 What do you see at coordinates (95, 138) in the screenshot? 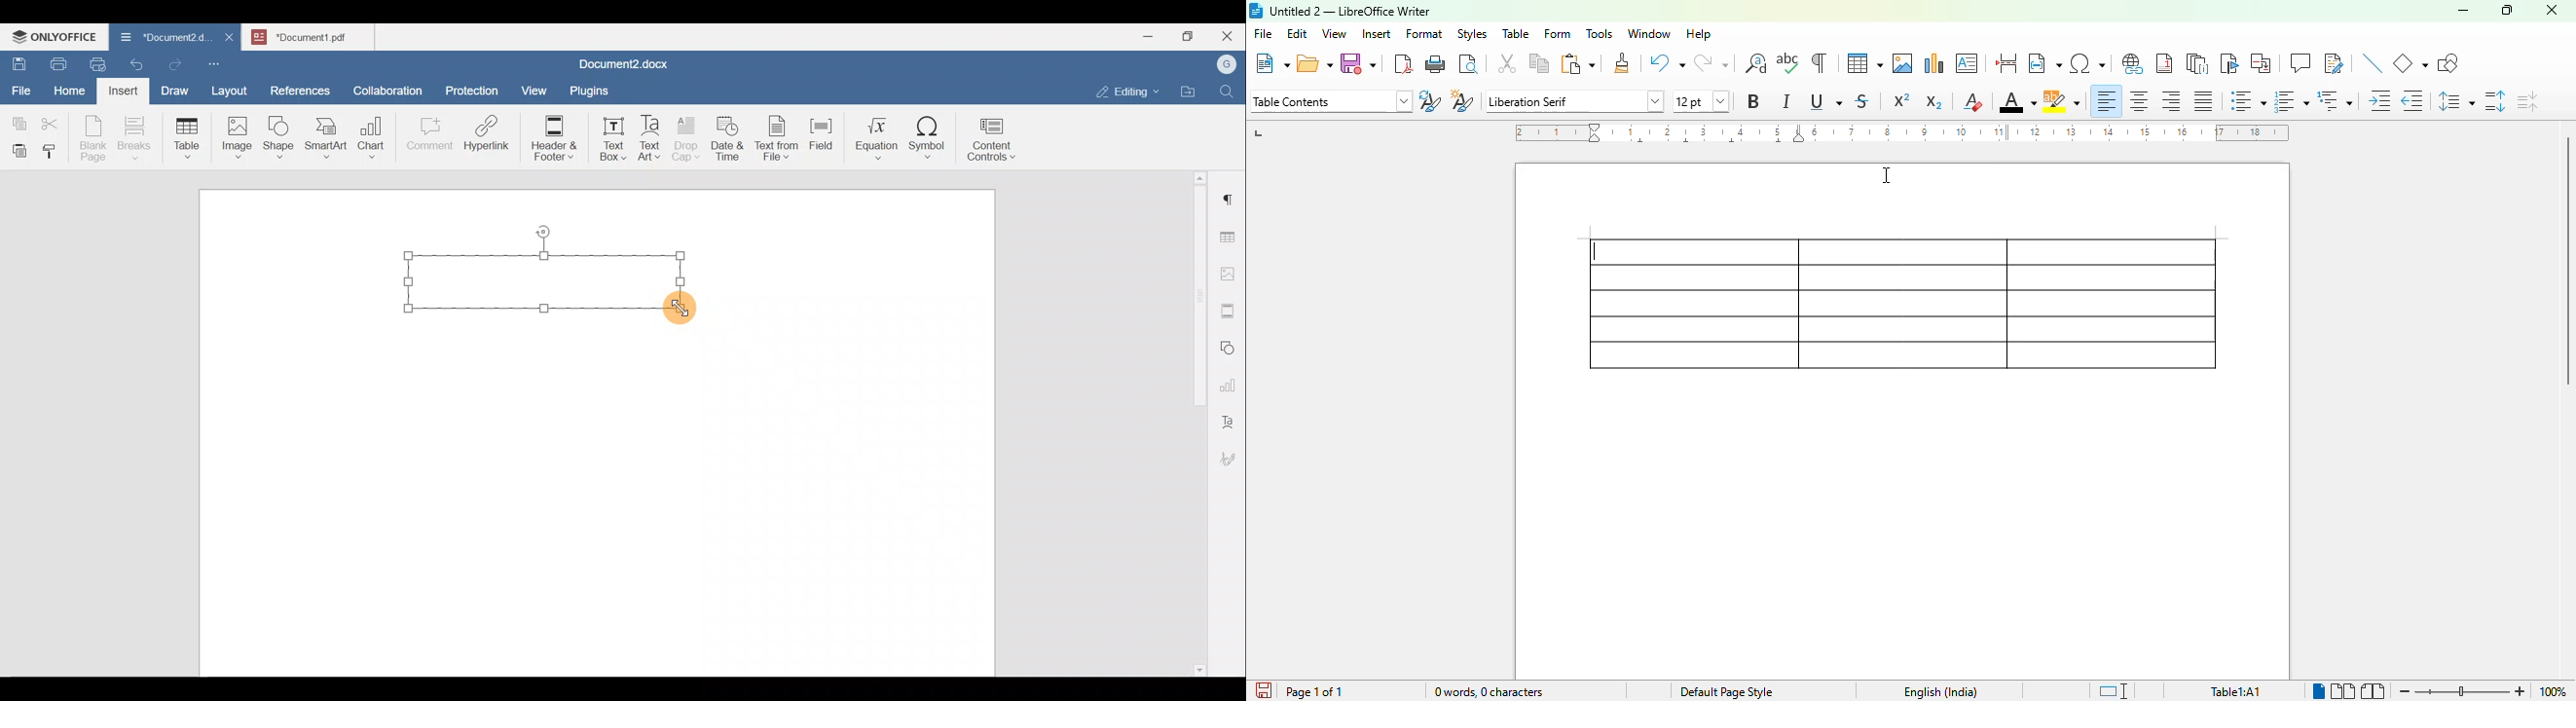
I see `Blank page` at bounding box center [95, 138].